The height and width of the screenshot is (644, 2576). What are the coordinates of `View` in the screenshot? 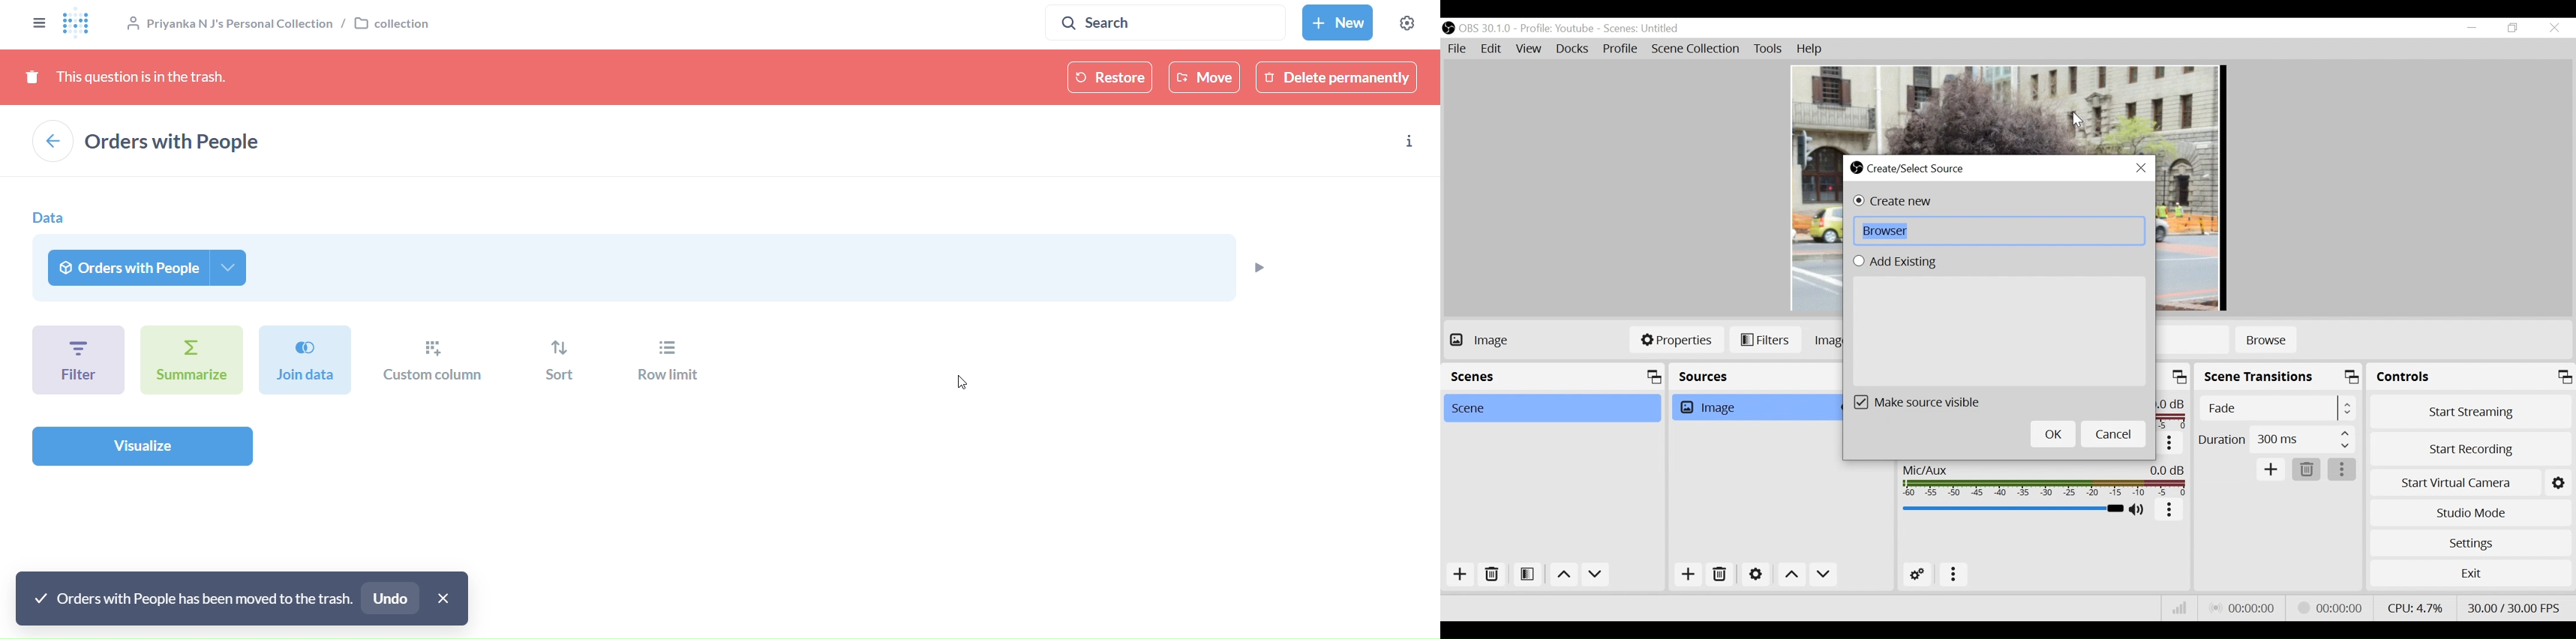 It's located at (1528, 50).